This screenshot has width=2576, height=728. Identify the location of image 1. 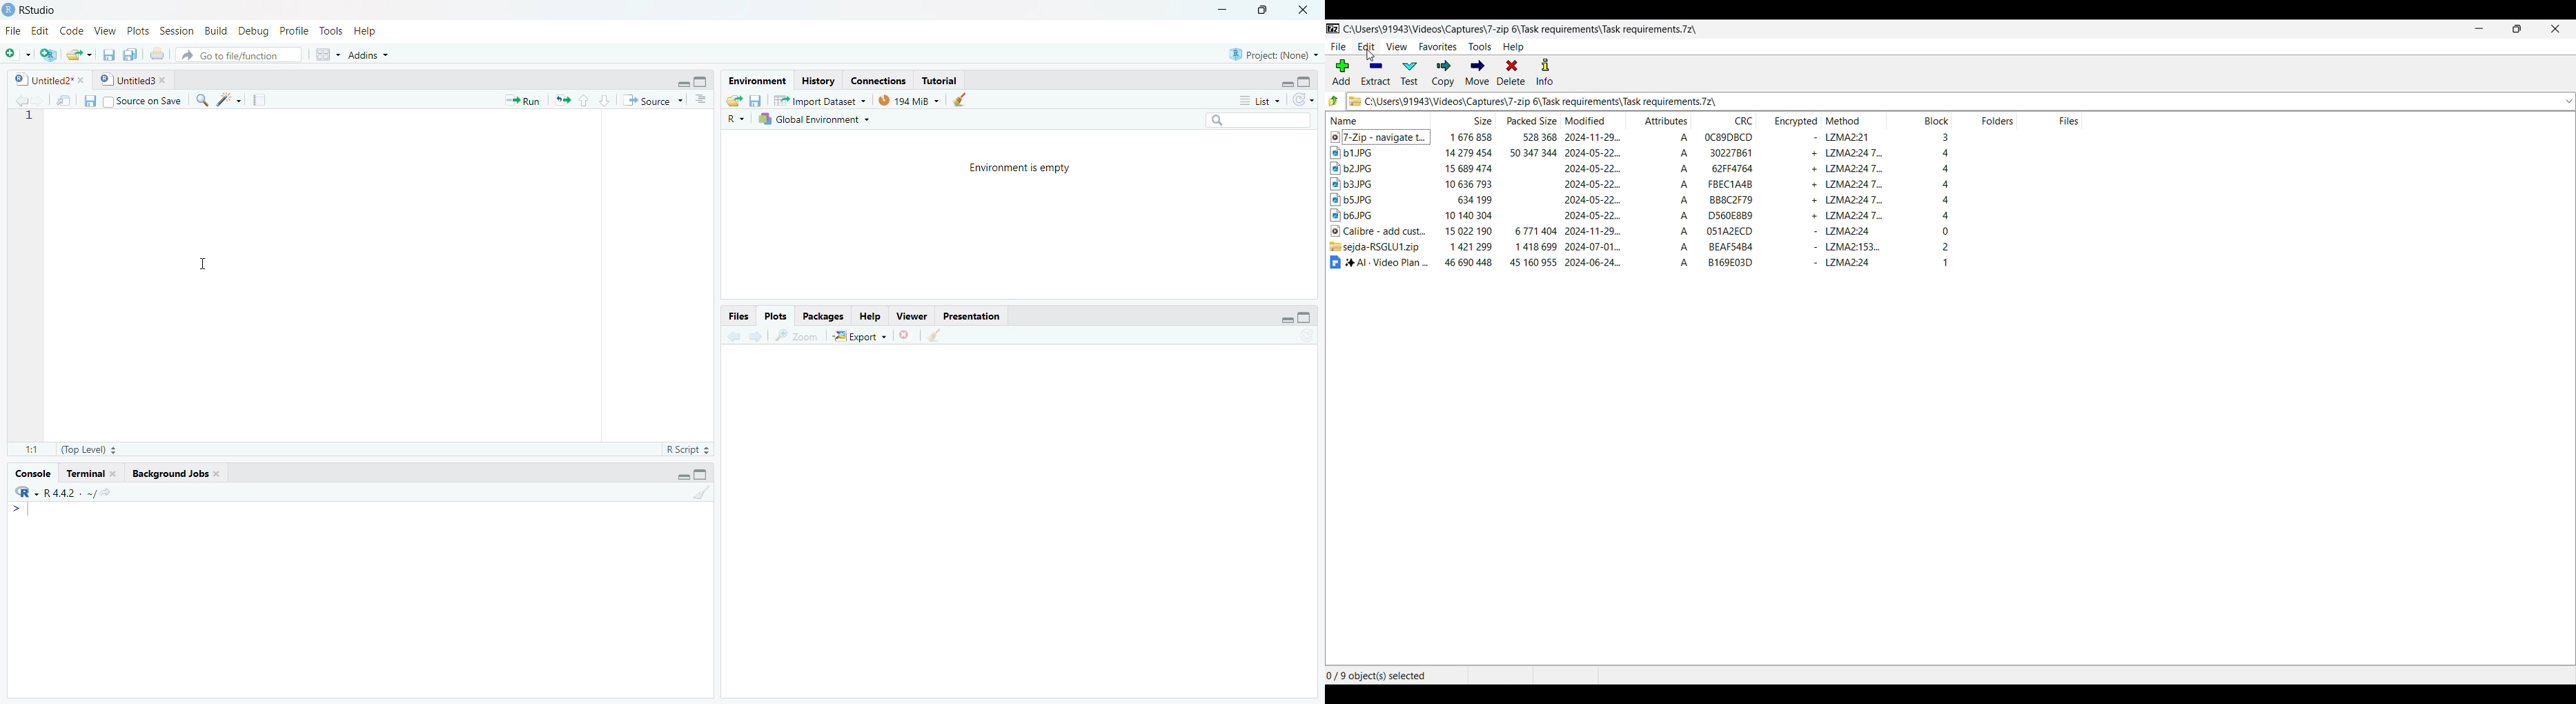
(1371, 153).